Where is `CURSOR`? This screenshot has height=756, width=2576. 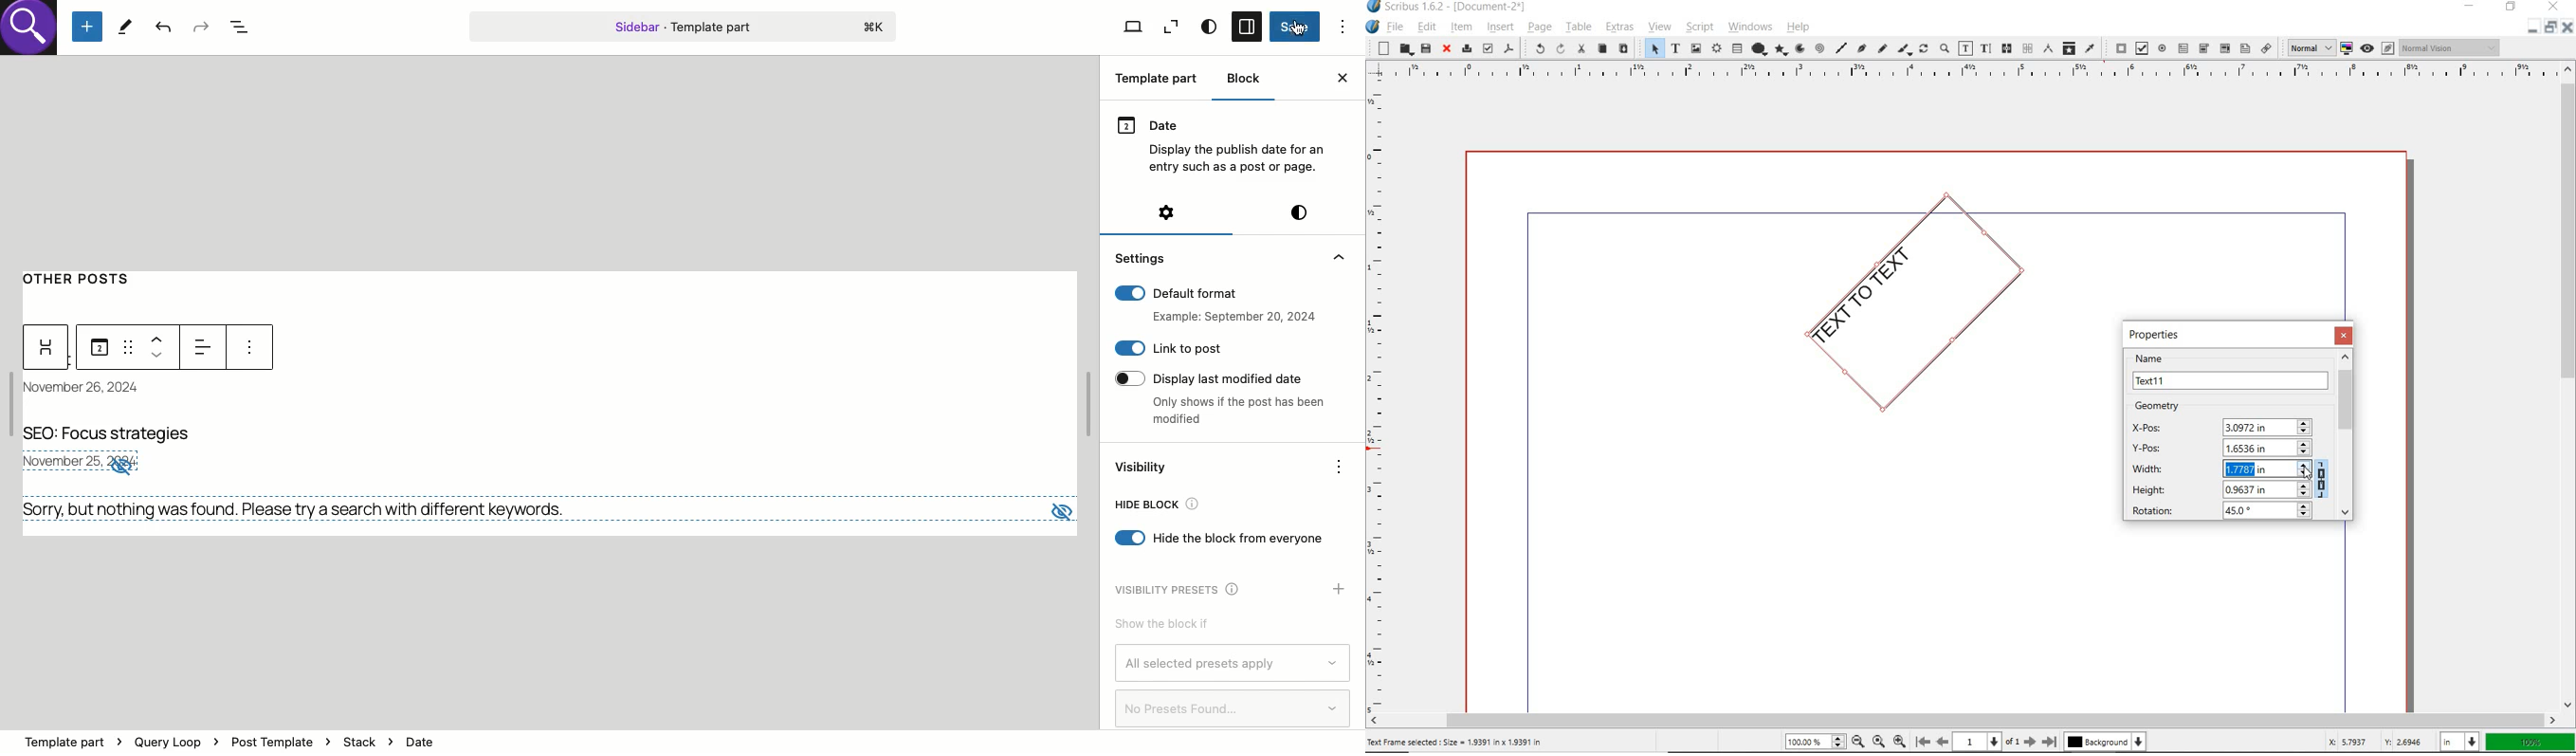
CURSOR is located at coordinates (2306, 475).